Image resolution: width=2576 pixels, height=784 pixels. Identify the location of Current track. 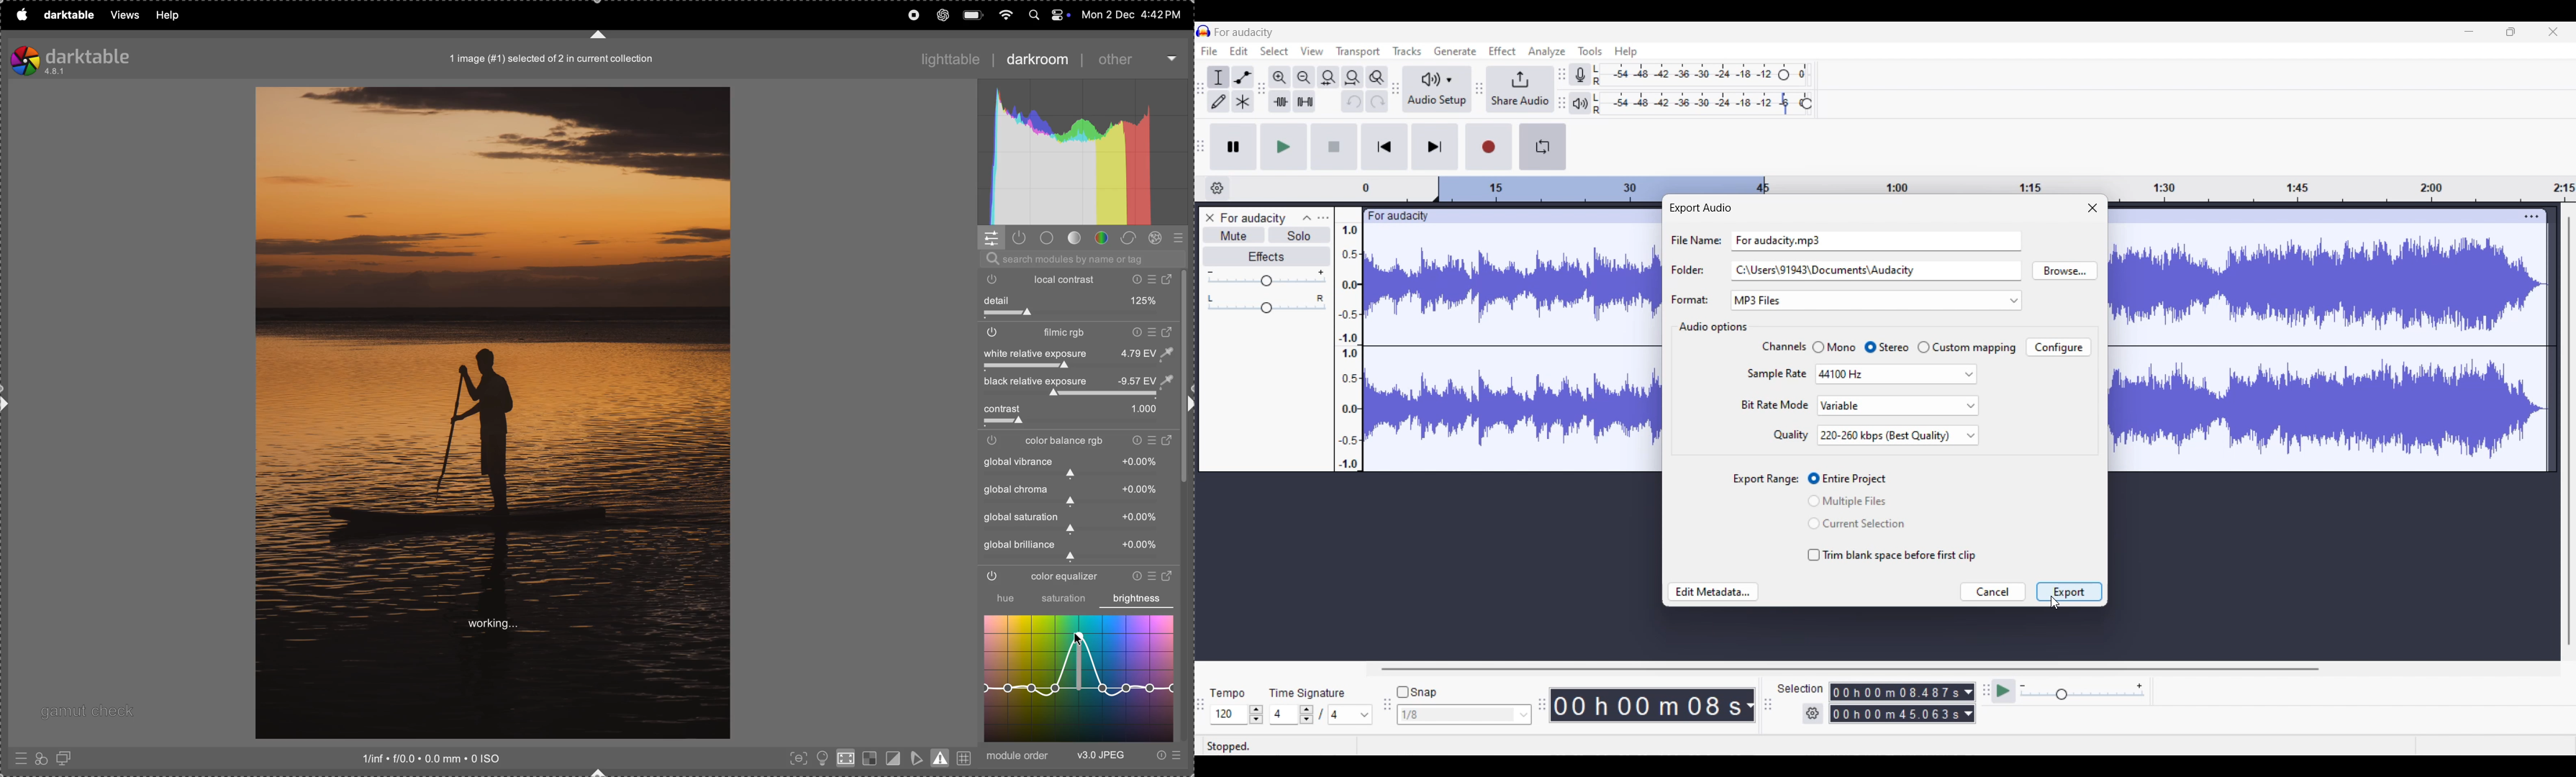
(2316, 340).